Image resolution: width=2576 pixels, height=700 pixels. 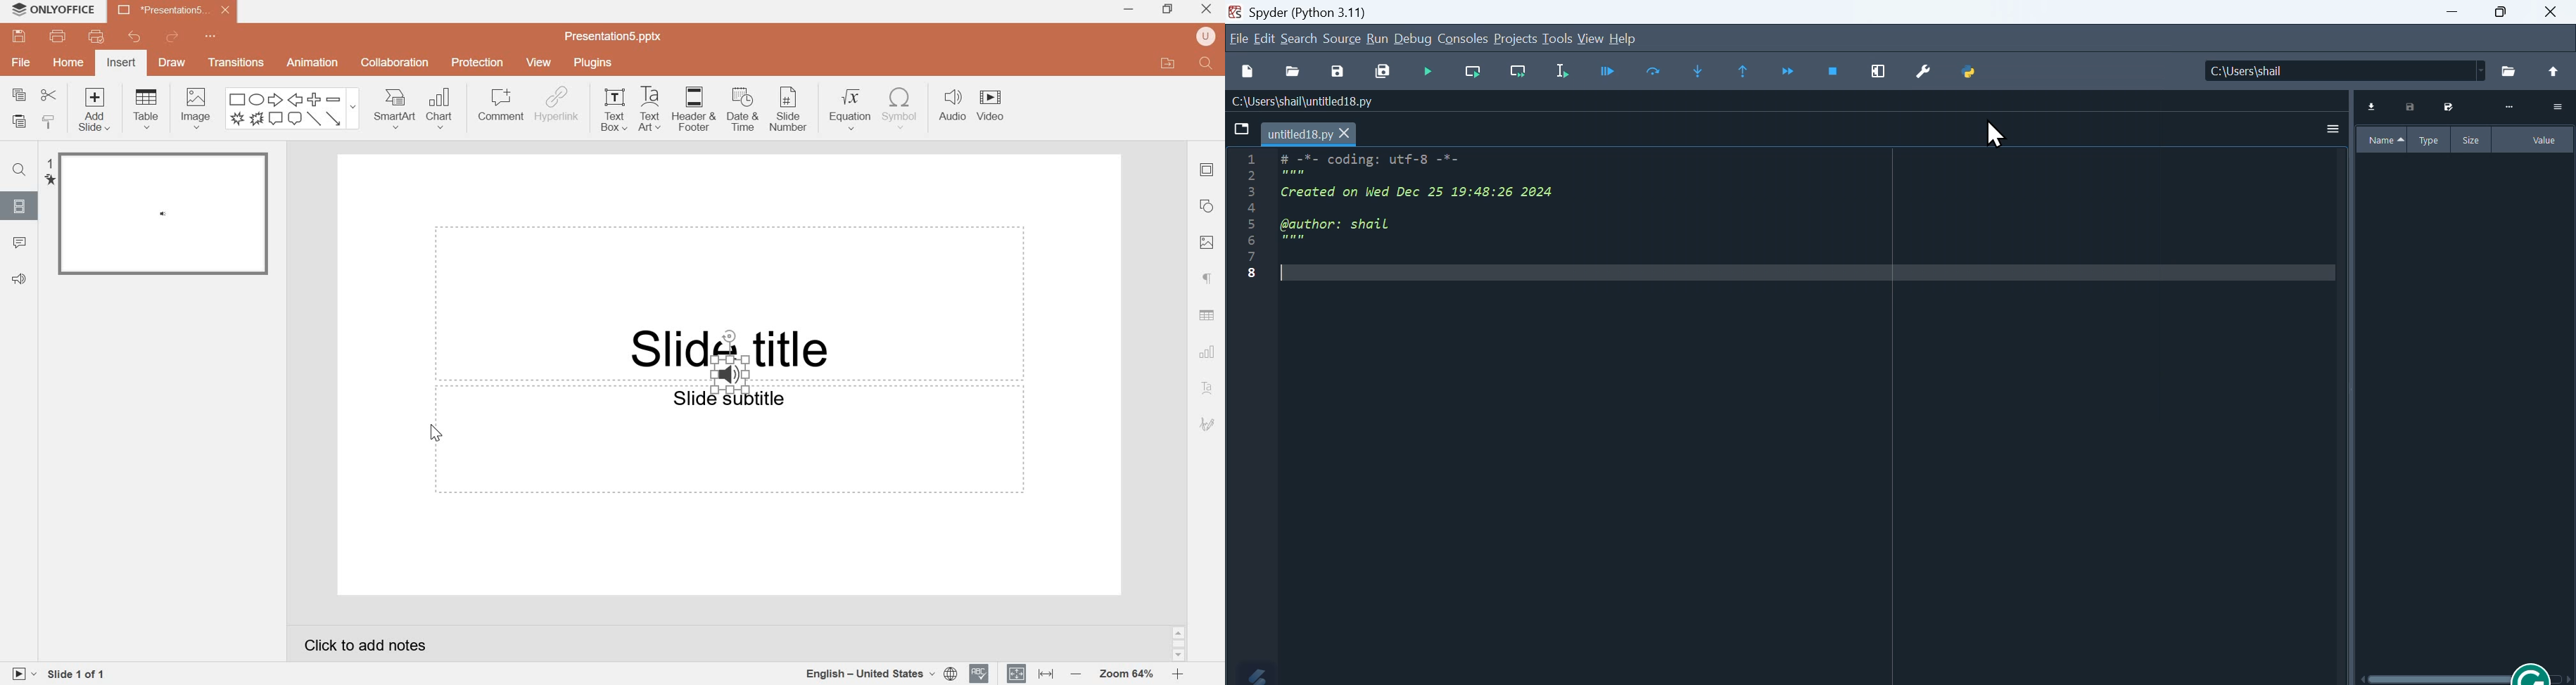 What do you see at coordinates (1017, 672) in the screenshot?
I see `Fit to slide` at bounding box center [1017, 672].